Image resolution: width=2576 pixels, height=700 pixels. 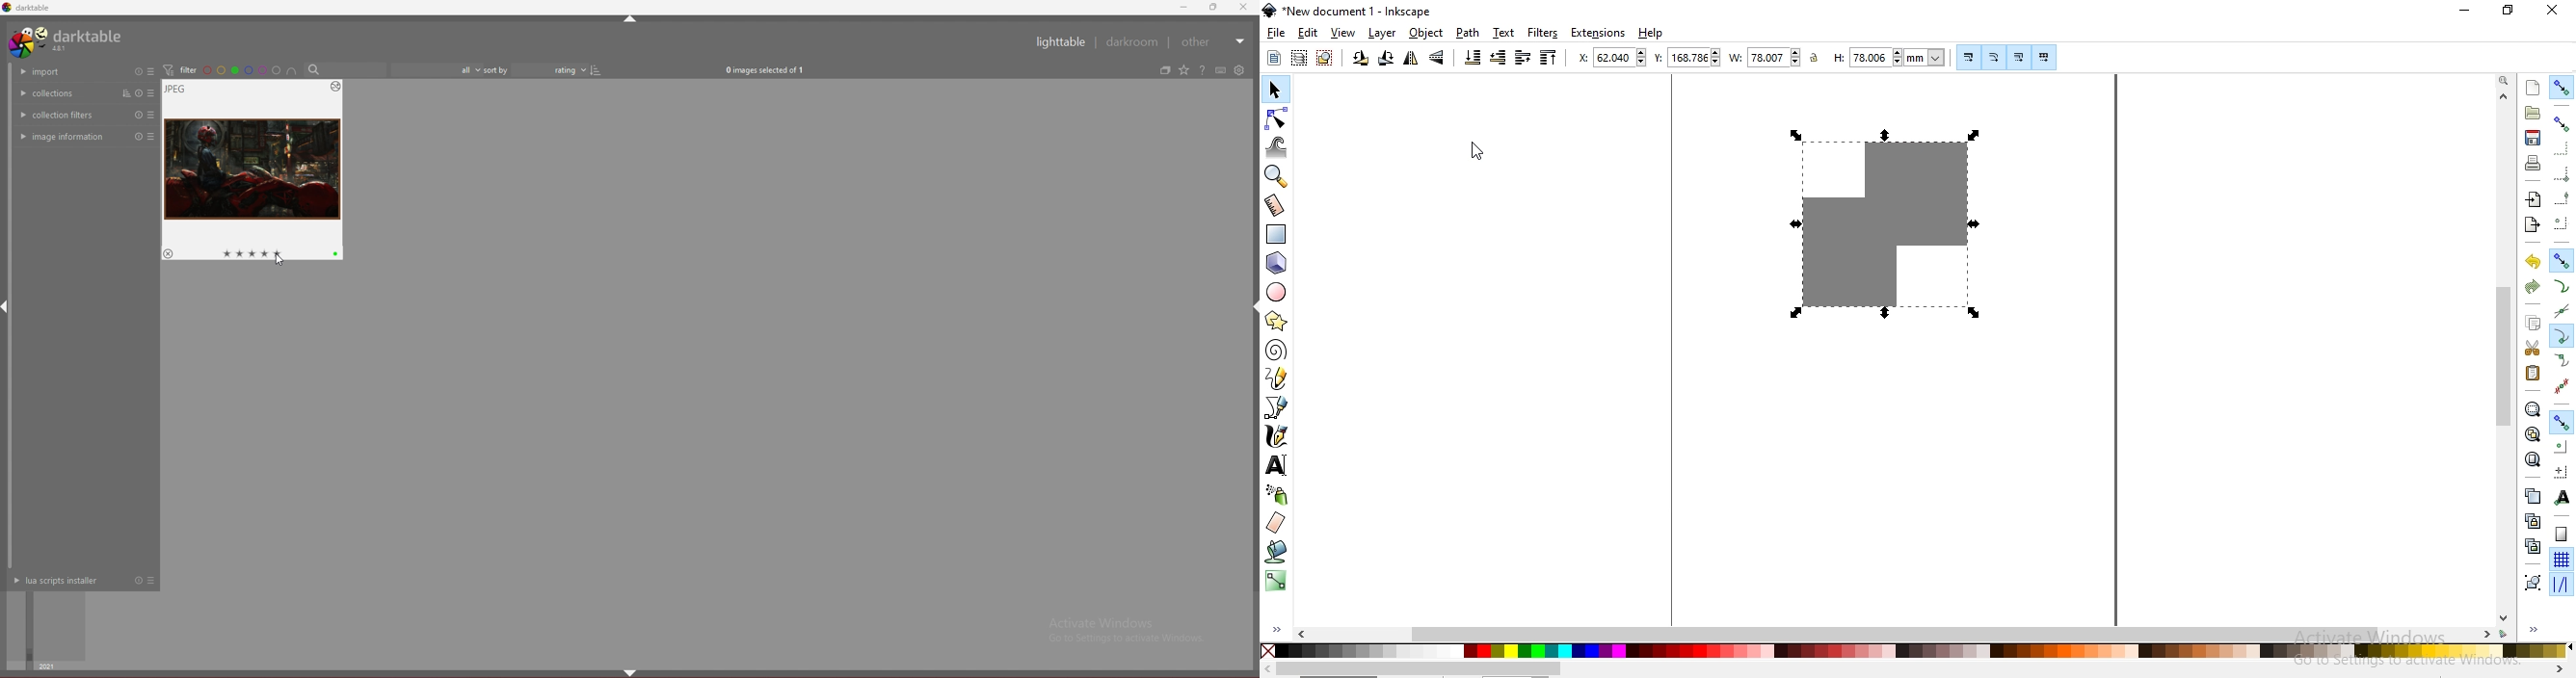 What do you see at coordinates (243, 70) in the screenshot?
I see `color filter` at bounding box center [243, 70].